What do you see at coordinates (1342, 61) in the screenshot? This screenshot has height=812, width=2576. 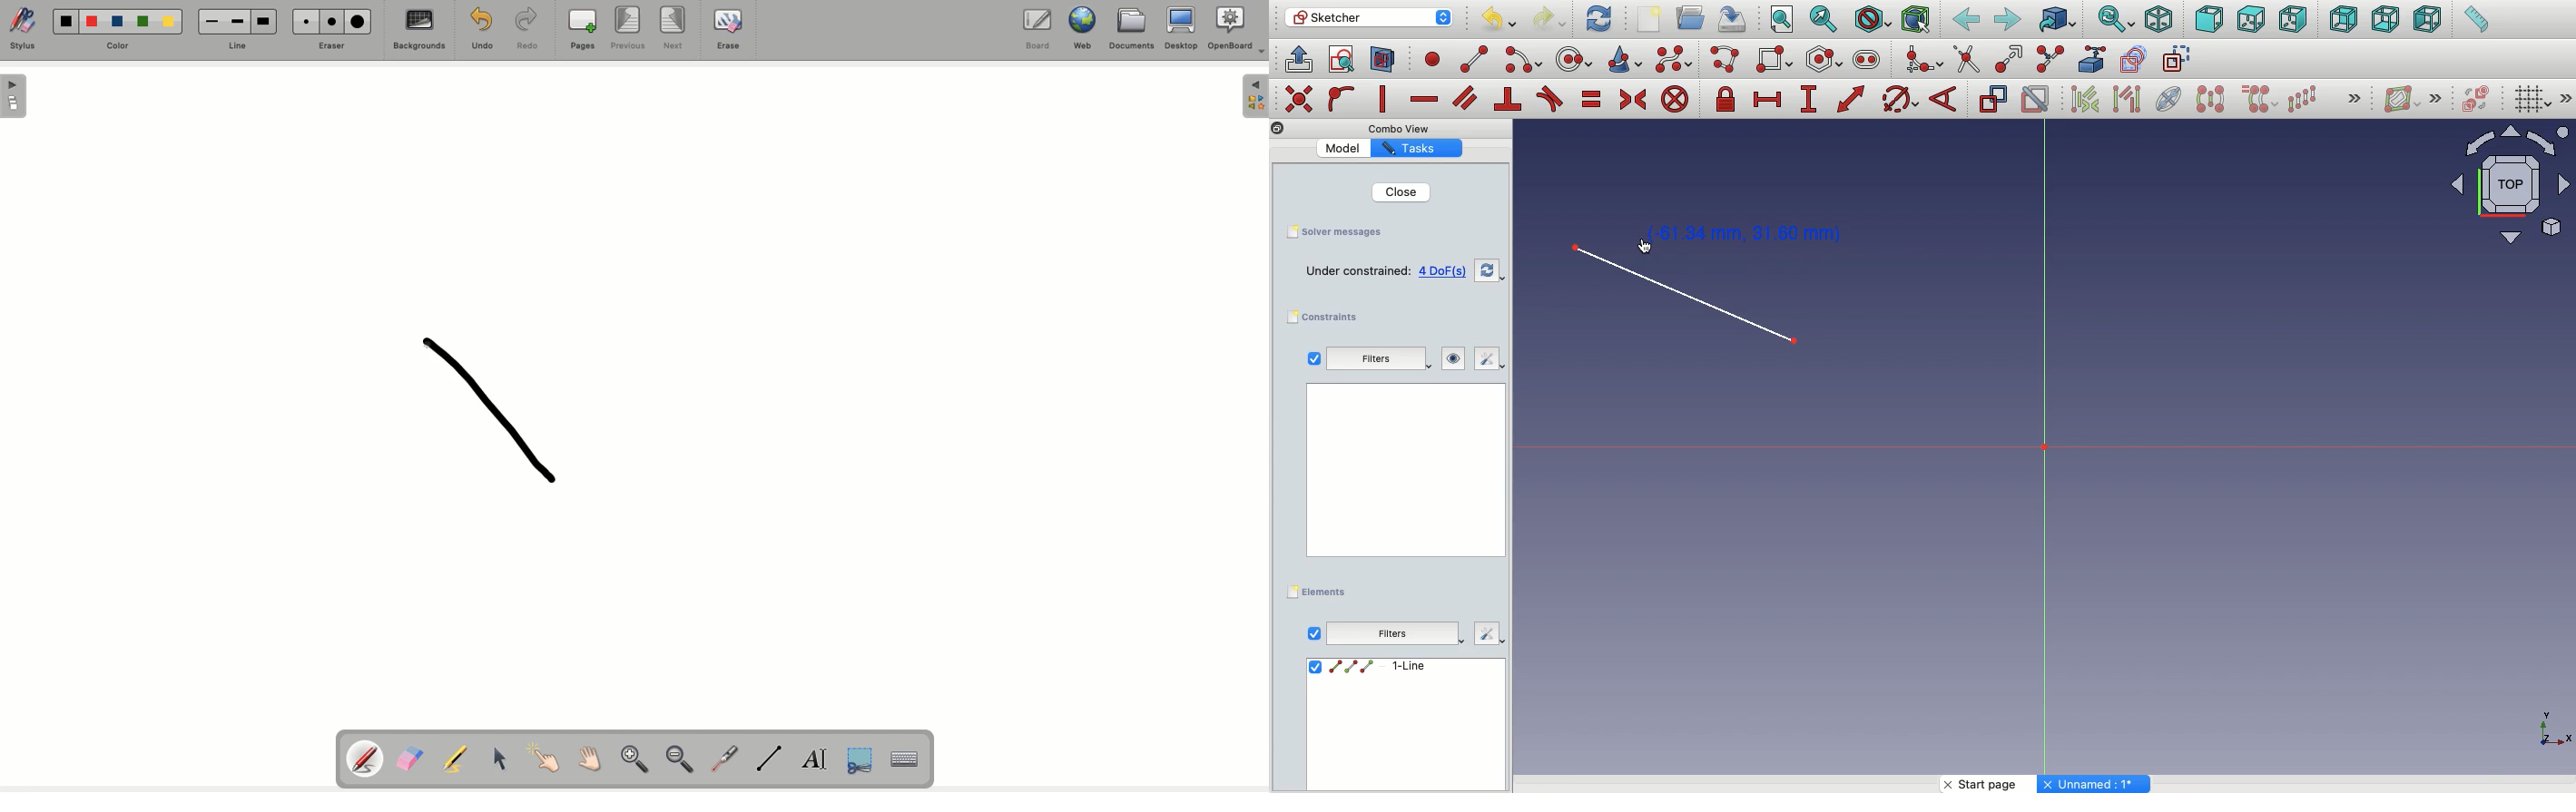 I see `View sketch` at bounding box center [1342, 61].